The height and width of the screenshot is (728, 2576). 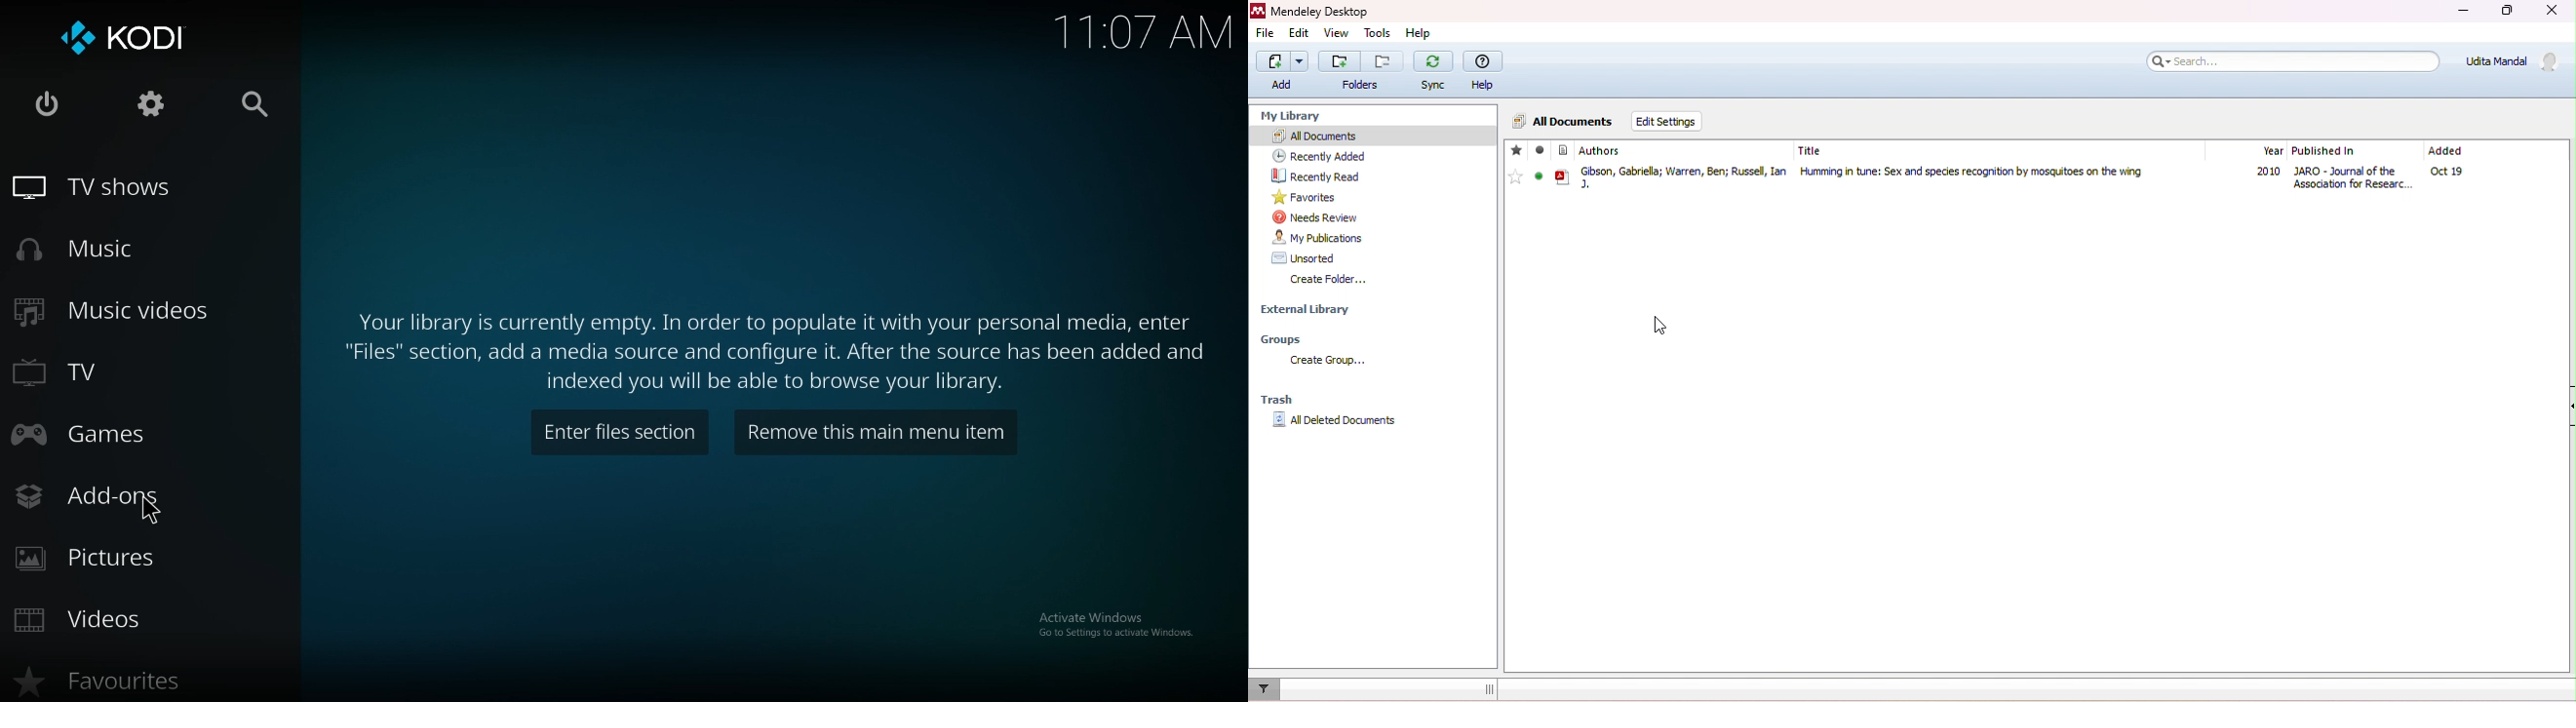 I want to click on tv, so click(x=85, y=371).